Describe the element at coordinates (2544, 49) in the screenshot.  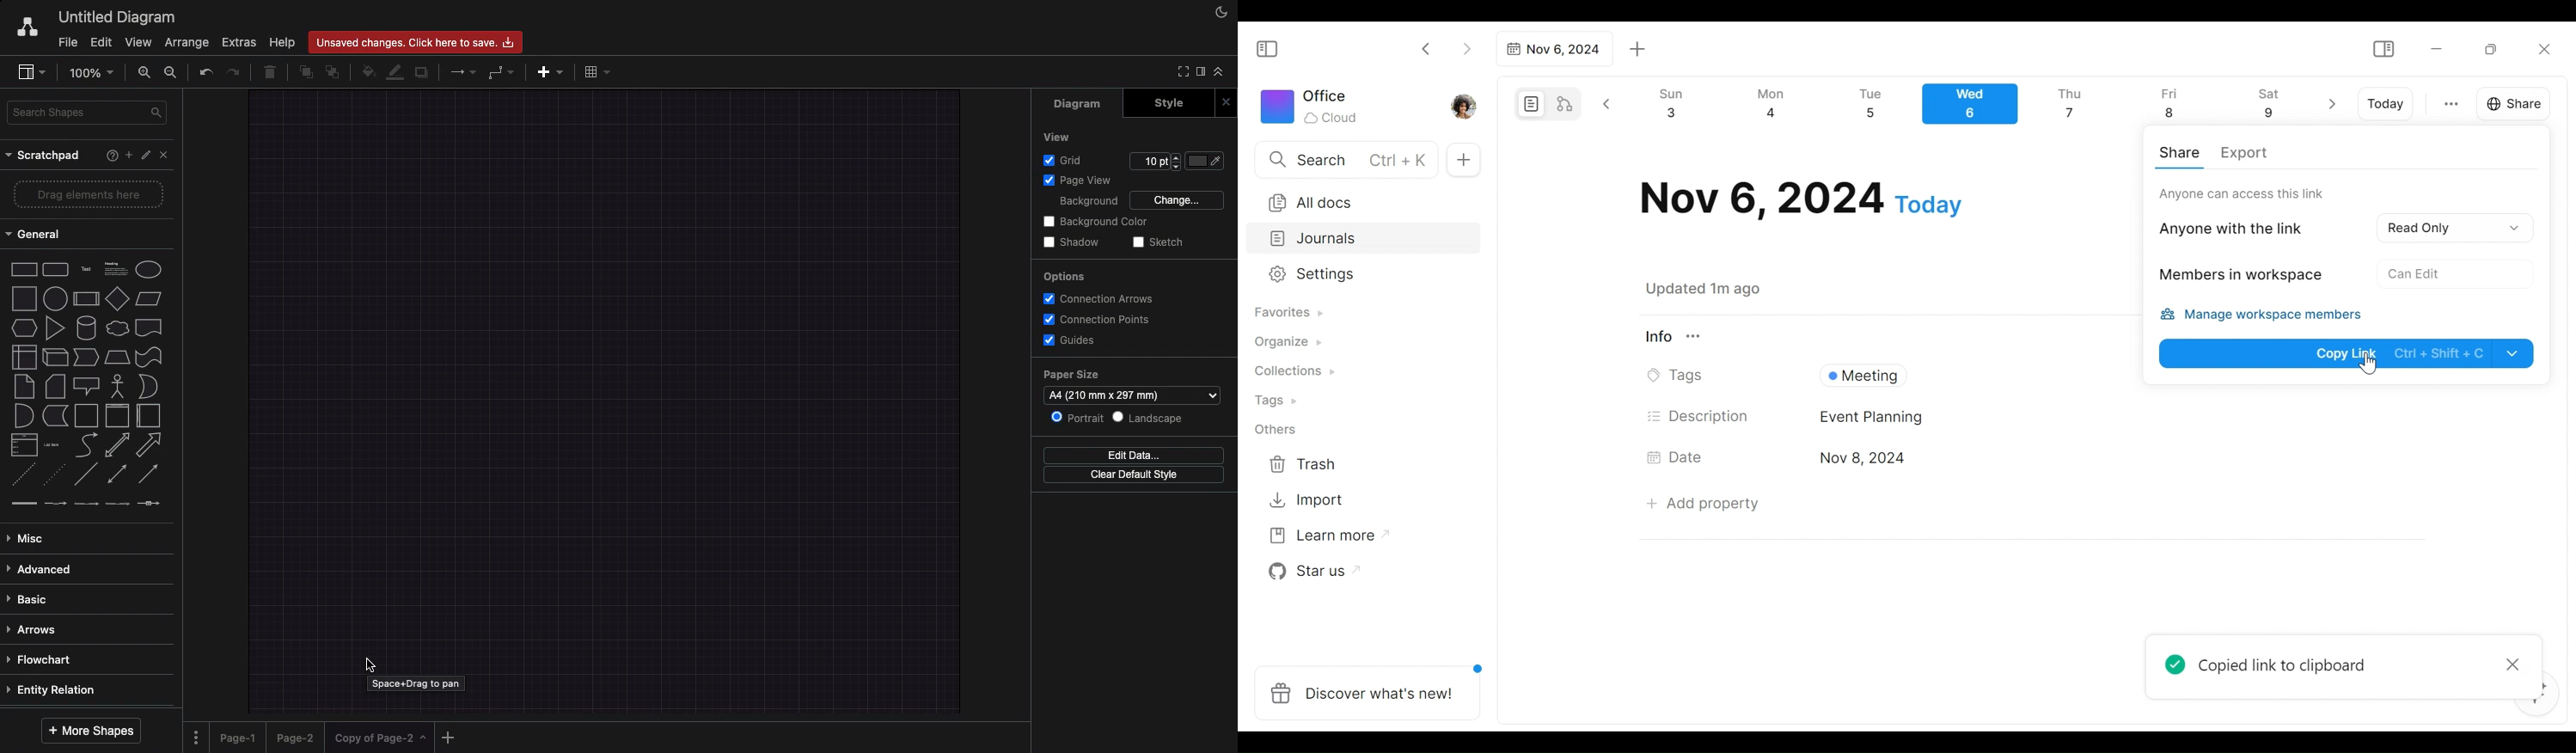
I see `Close` at that location.